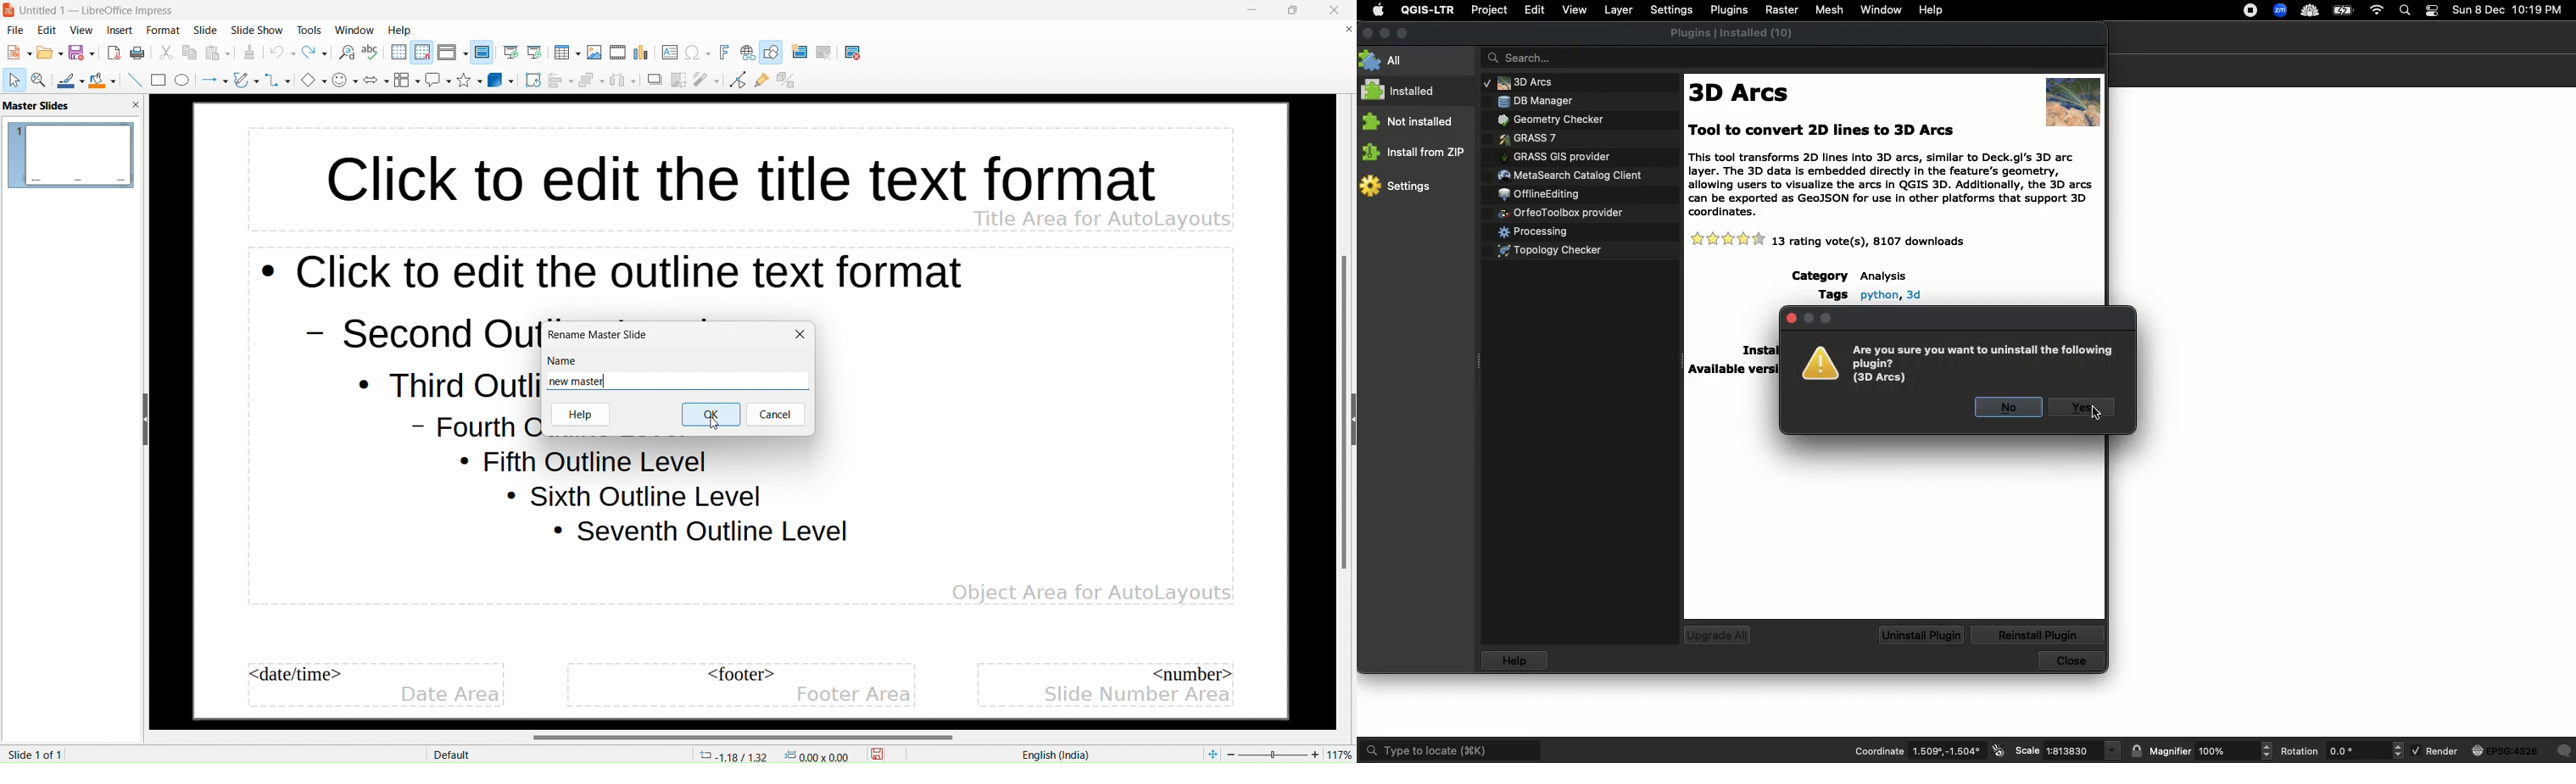 The height and width of the screenshot is (784, 2576). Describe the element at coordinates (257, 30) in the screenshot. I see `slide show` at that location.